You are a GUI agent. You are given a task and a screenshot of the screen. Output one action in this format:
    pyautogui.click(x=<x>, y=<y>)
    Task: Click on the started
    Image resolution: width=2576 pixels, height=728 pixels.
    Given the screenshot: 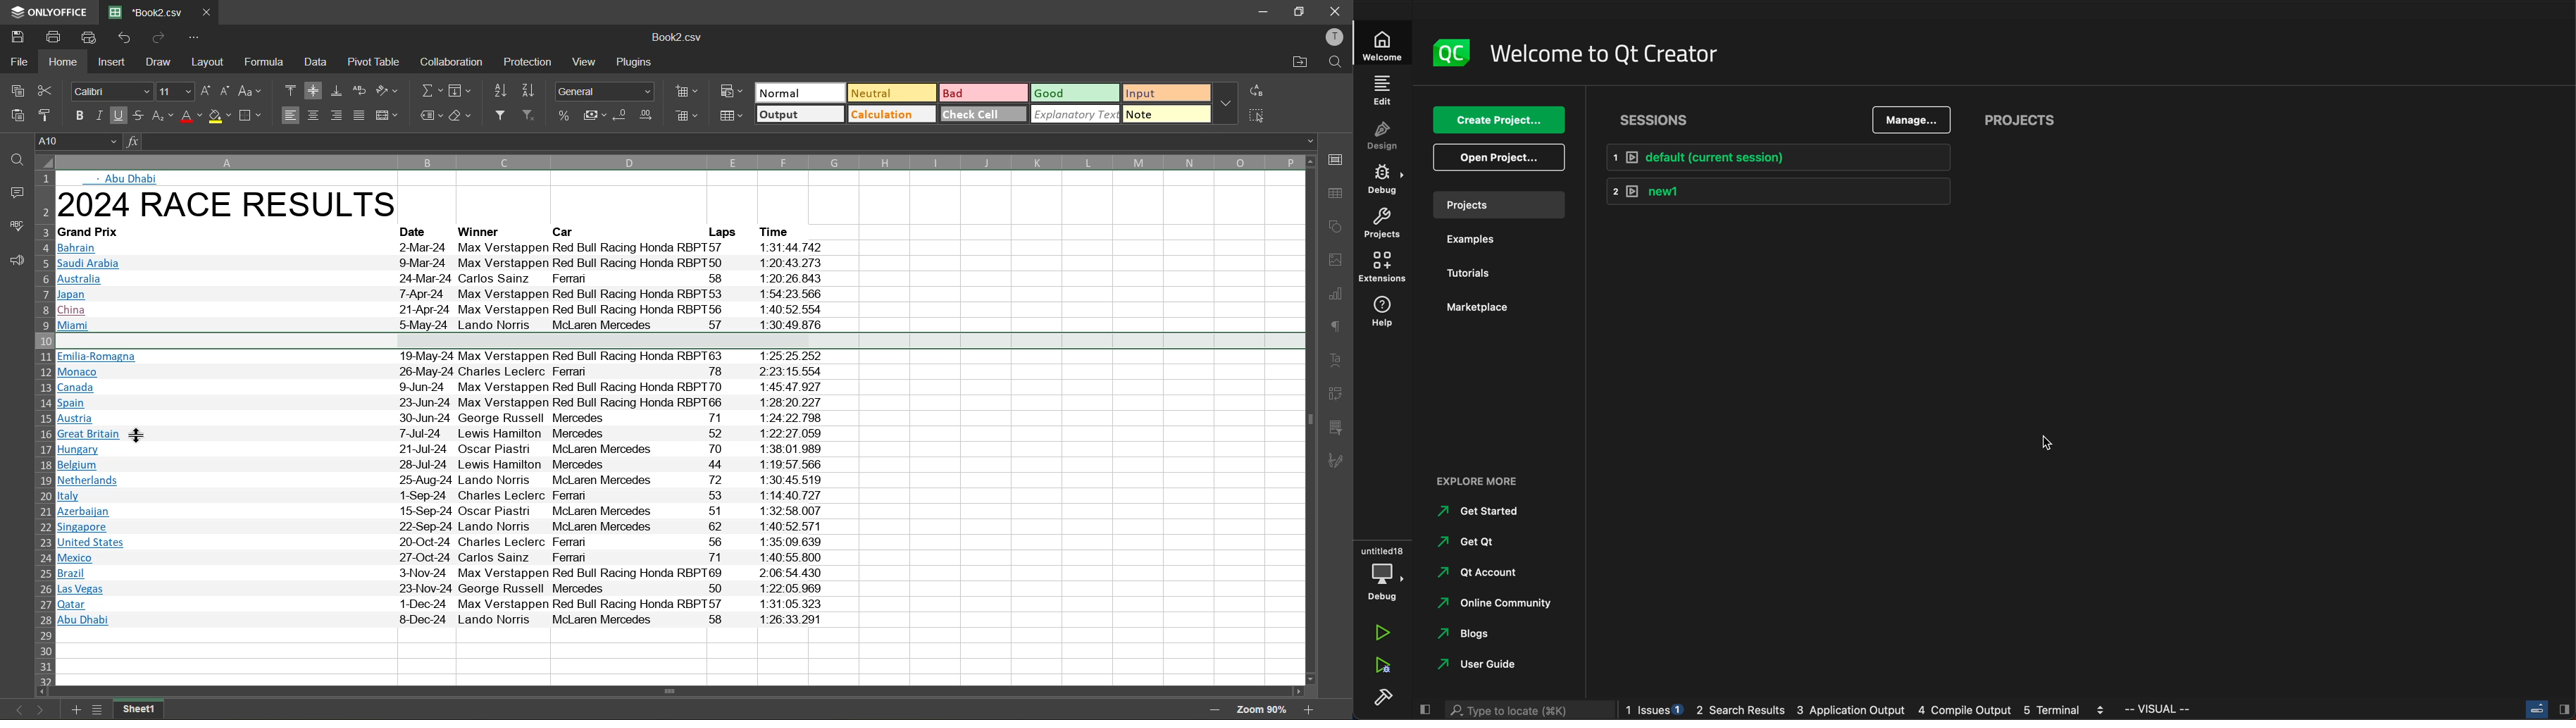 What is the action you would take?
    pyautogui.click(x=1486, y=512)
    